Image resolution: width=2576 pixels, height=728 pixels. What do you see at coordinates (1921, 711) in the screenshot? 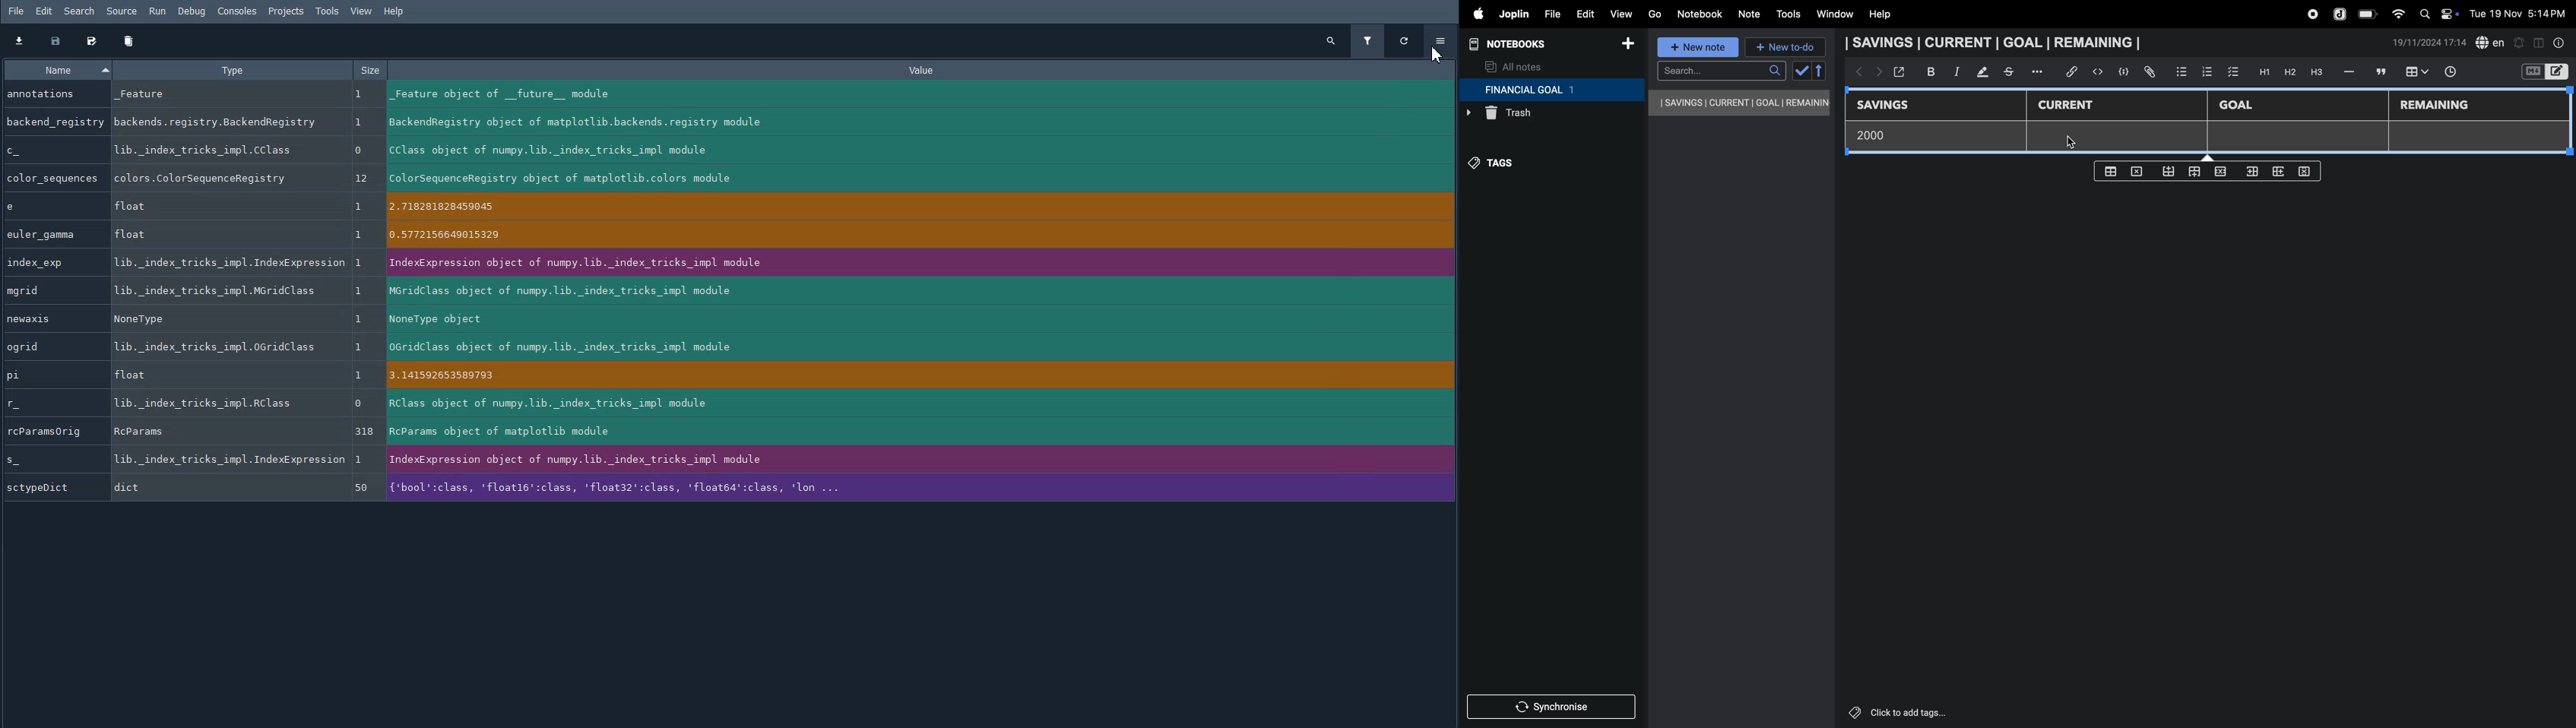
I see `click to add tags` at bounding box center [1921, 711].